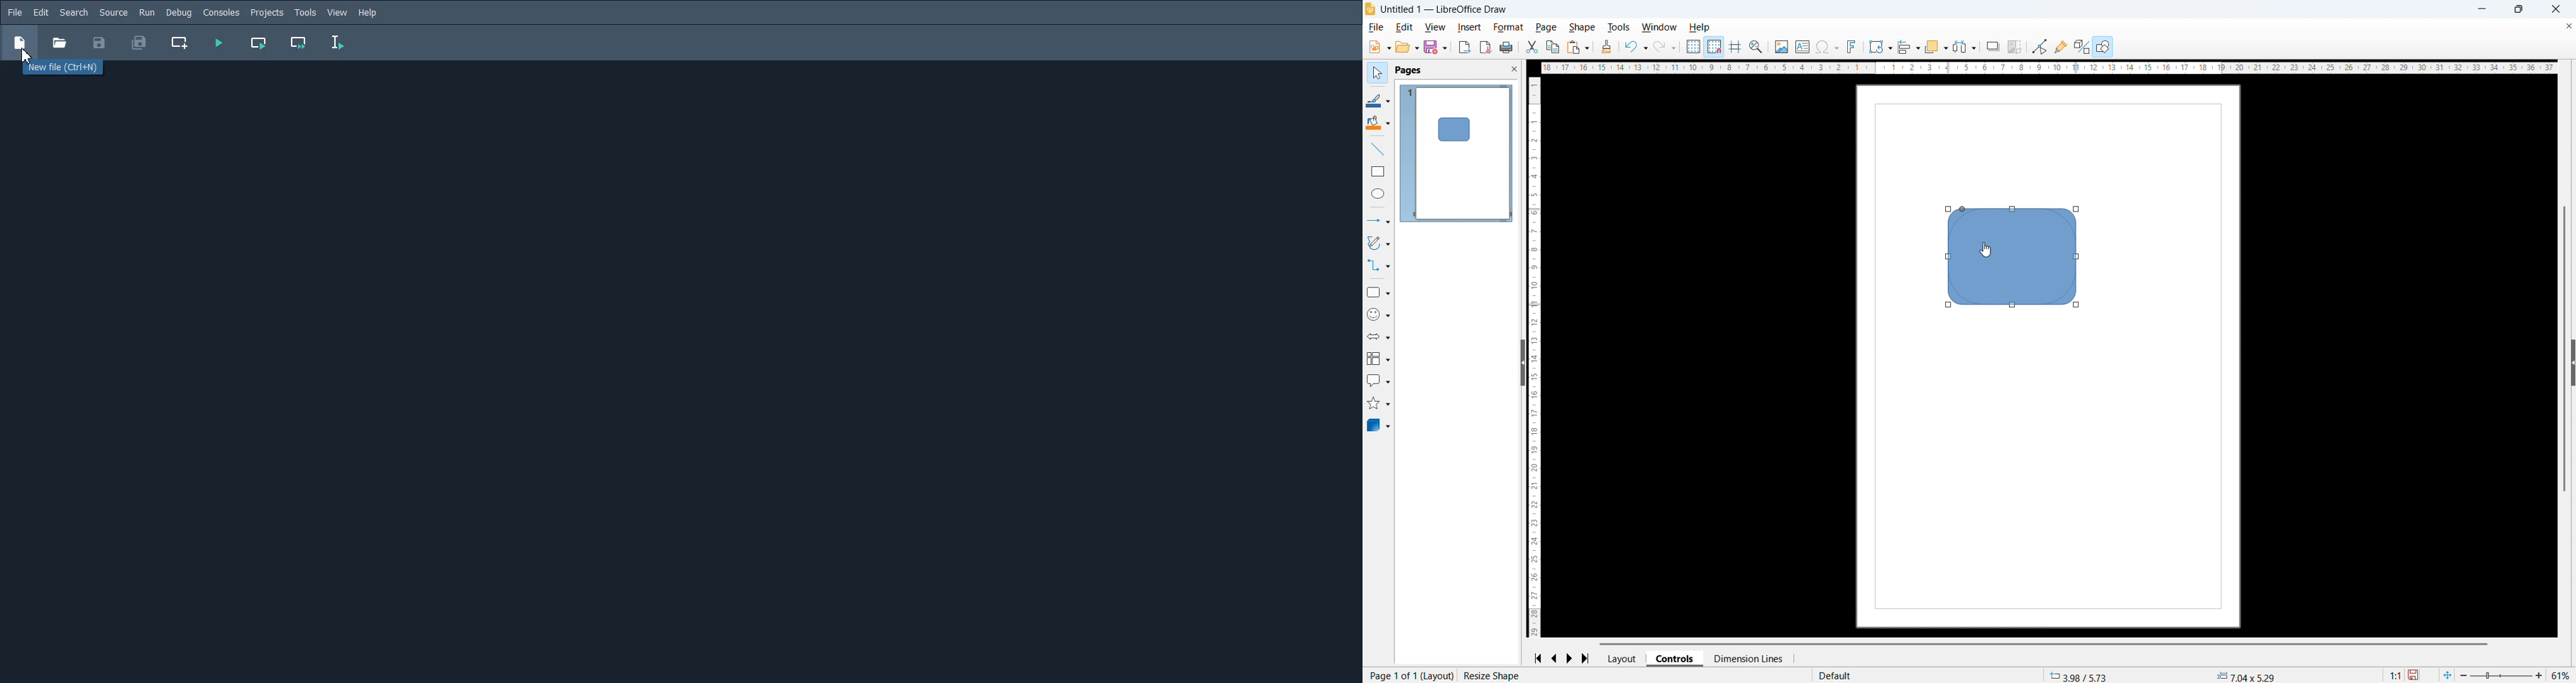 This screenshot has height=700, width=2576. What do you see at coordinates (2394, 674) in the screenshot?
I see `1:1` at bounding box center [2394, 674].